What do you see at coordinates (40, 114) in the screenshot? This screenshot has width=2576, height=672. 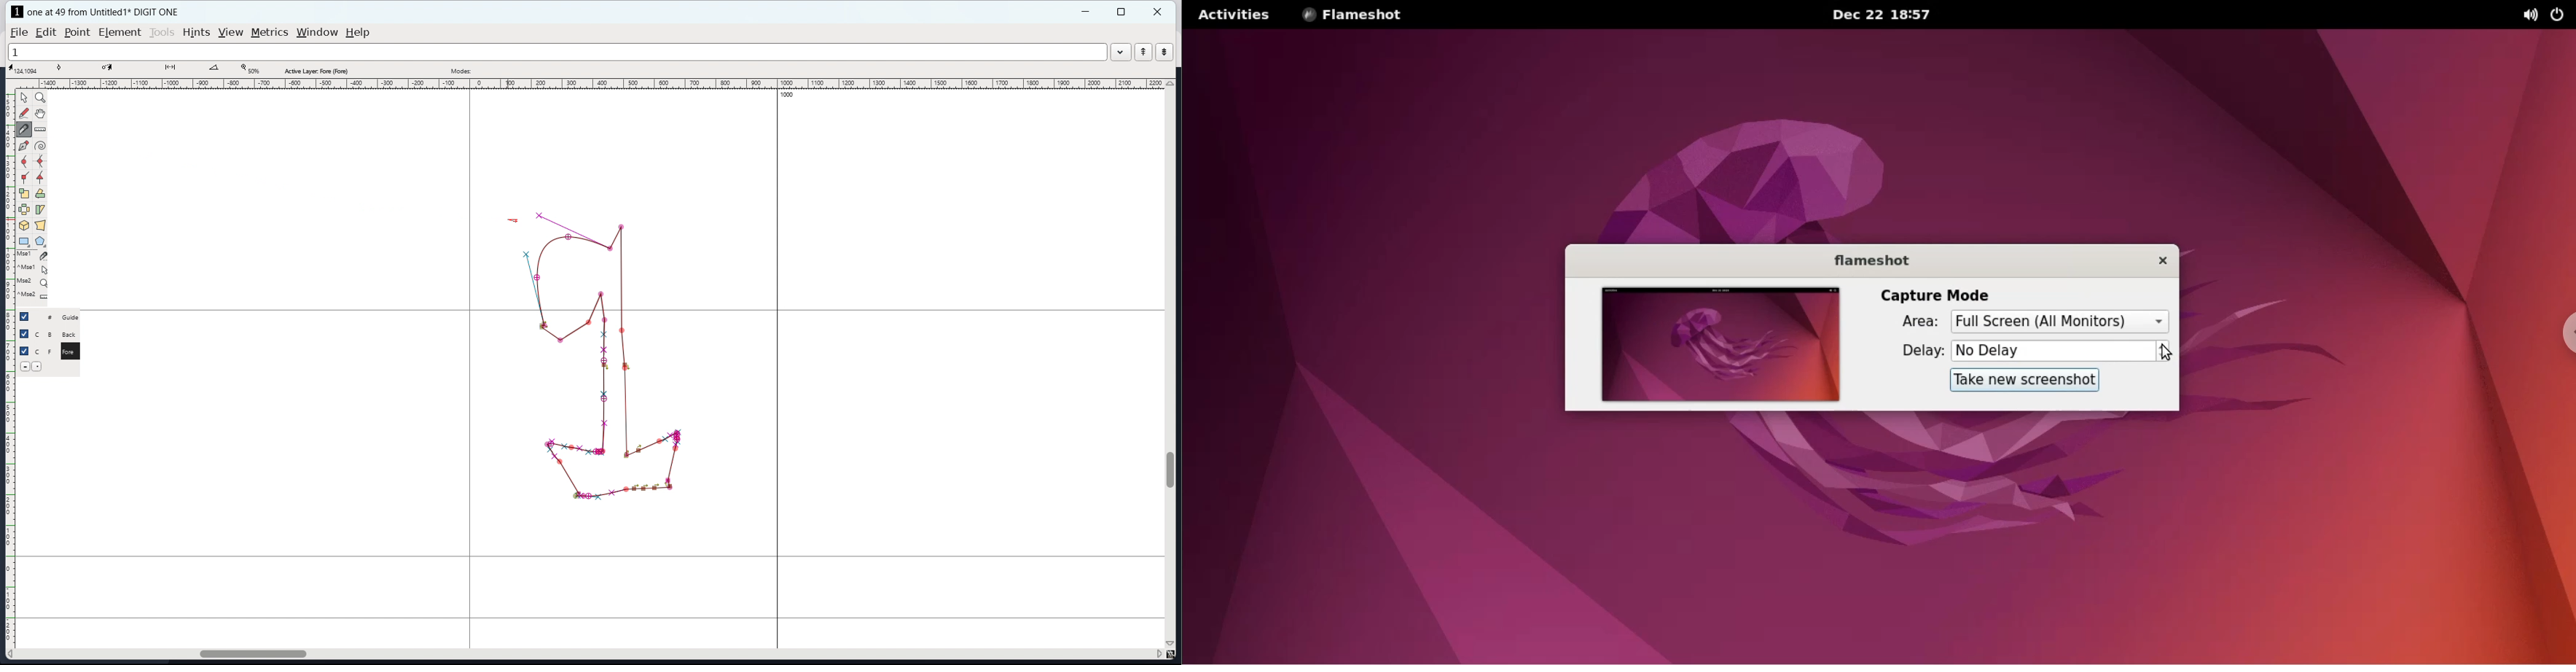 I see `scroll by hand` at bounding box center [40, 114].